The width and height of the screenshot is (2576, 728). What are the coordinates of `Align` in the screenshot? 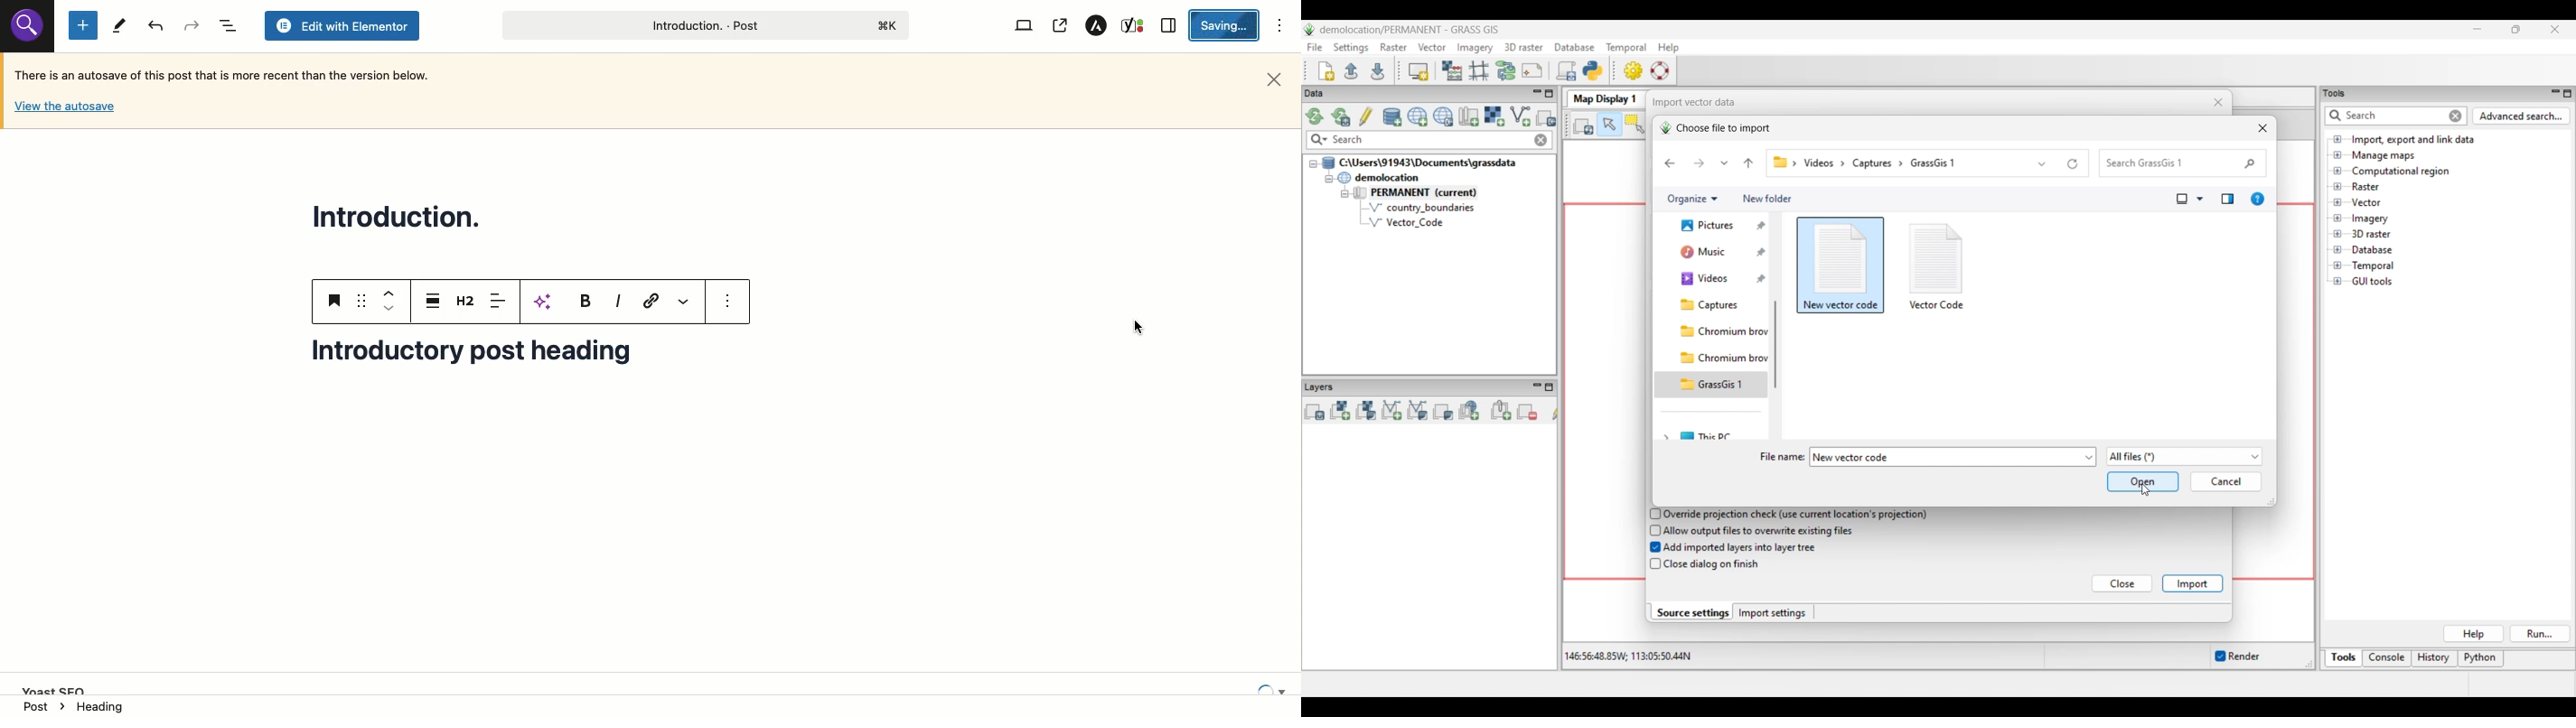 It's located at (499, 303).